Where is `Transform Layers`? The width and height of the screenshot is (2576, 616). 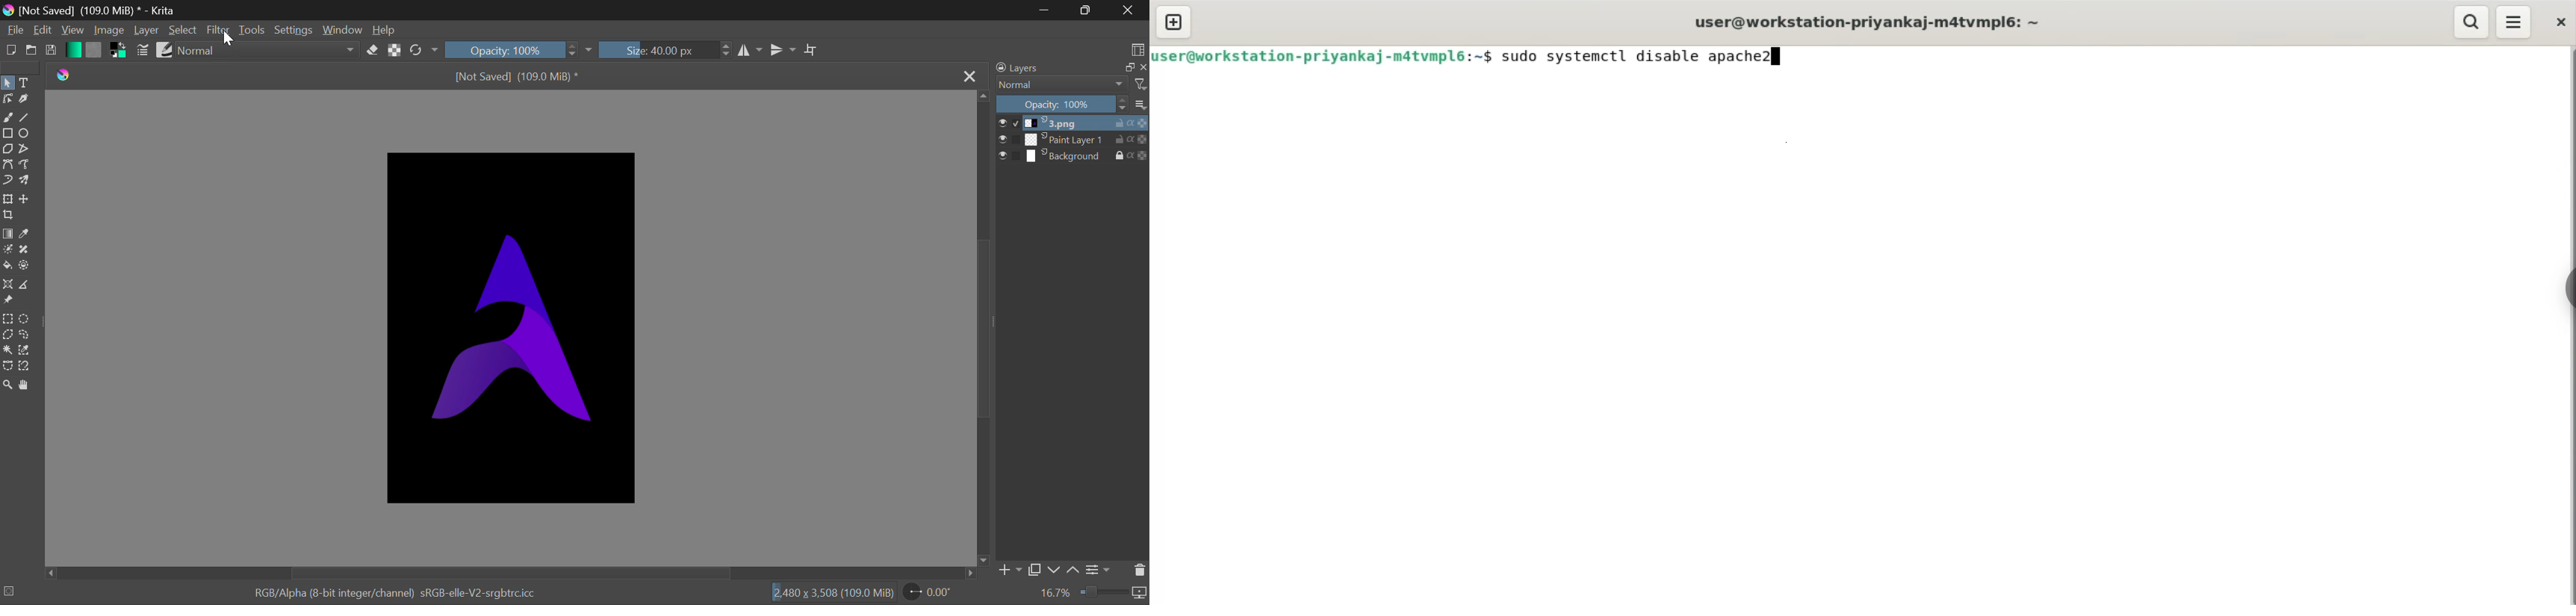 Transform Layers is located at coordinates (8, 199).